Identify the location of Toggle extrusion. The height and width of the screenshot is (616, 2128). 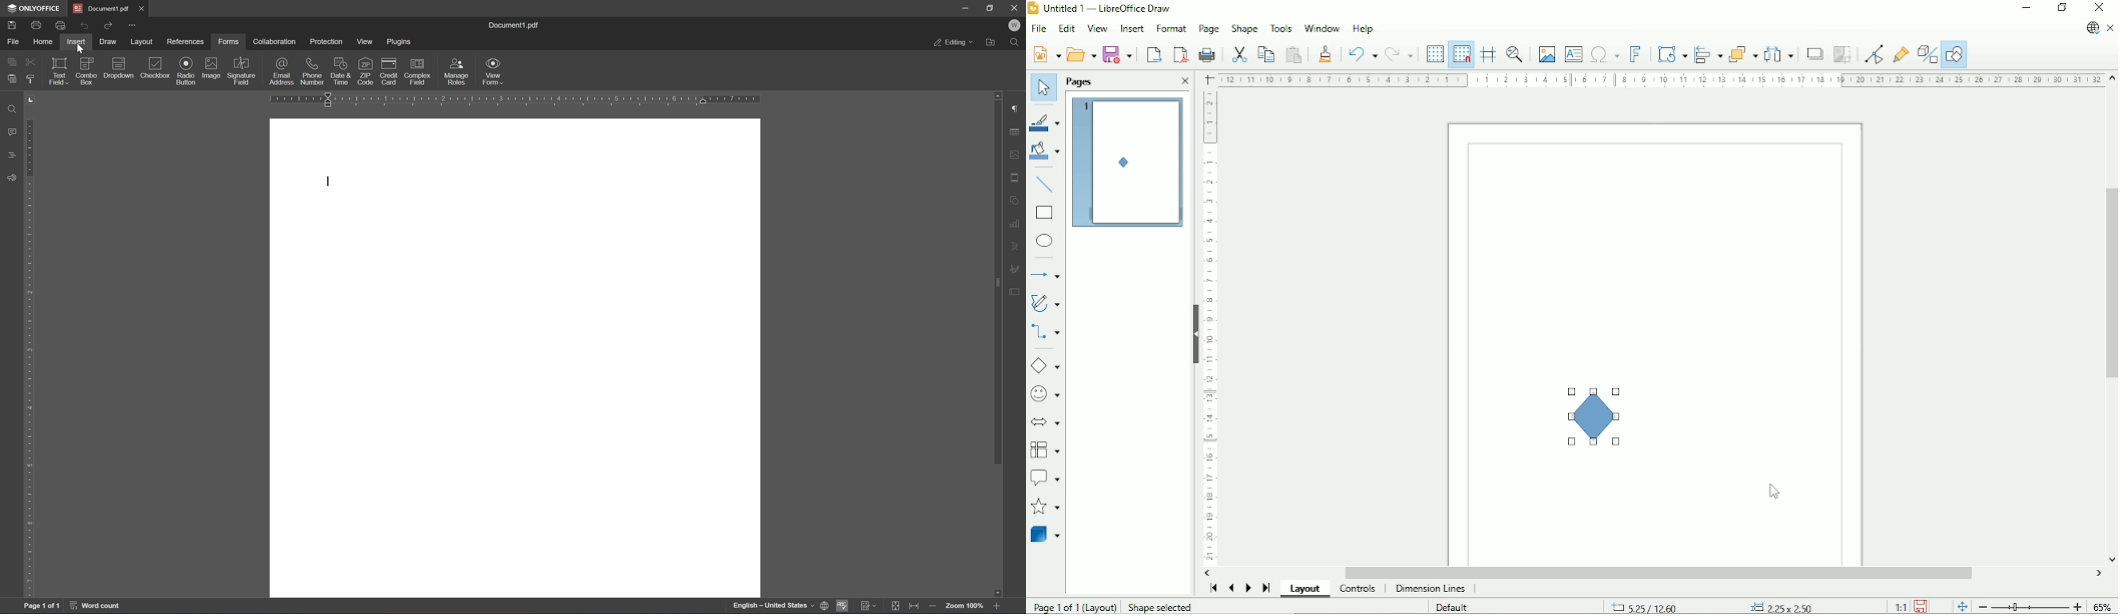
(1926, 54).